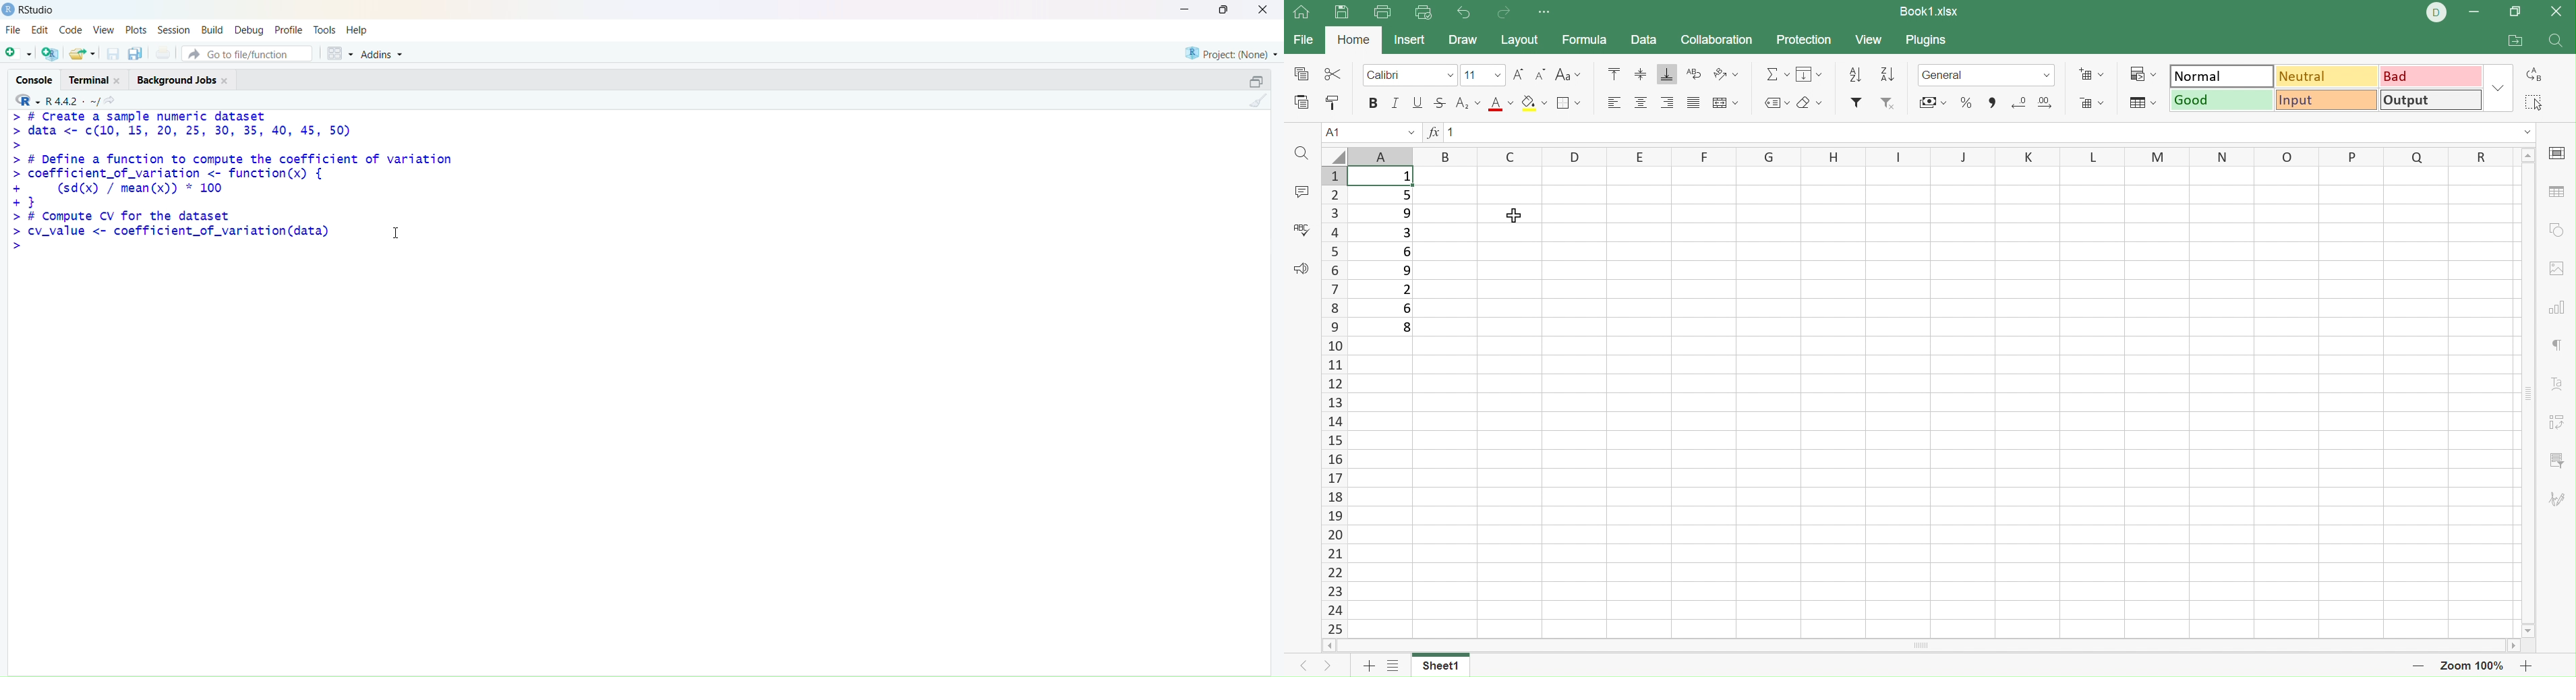  I want to click on Font, so click(1500, 103).